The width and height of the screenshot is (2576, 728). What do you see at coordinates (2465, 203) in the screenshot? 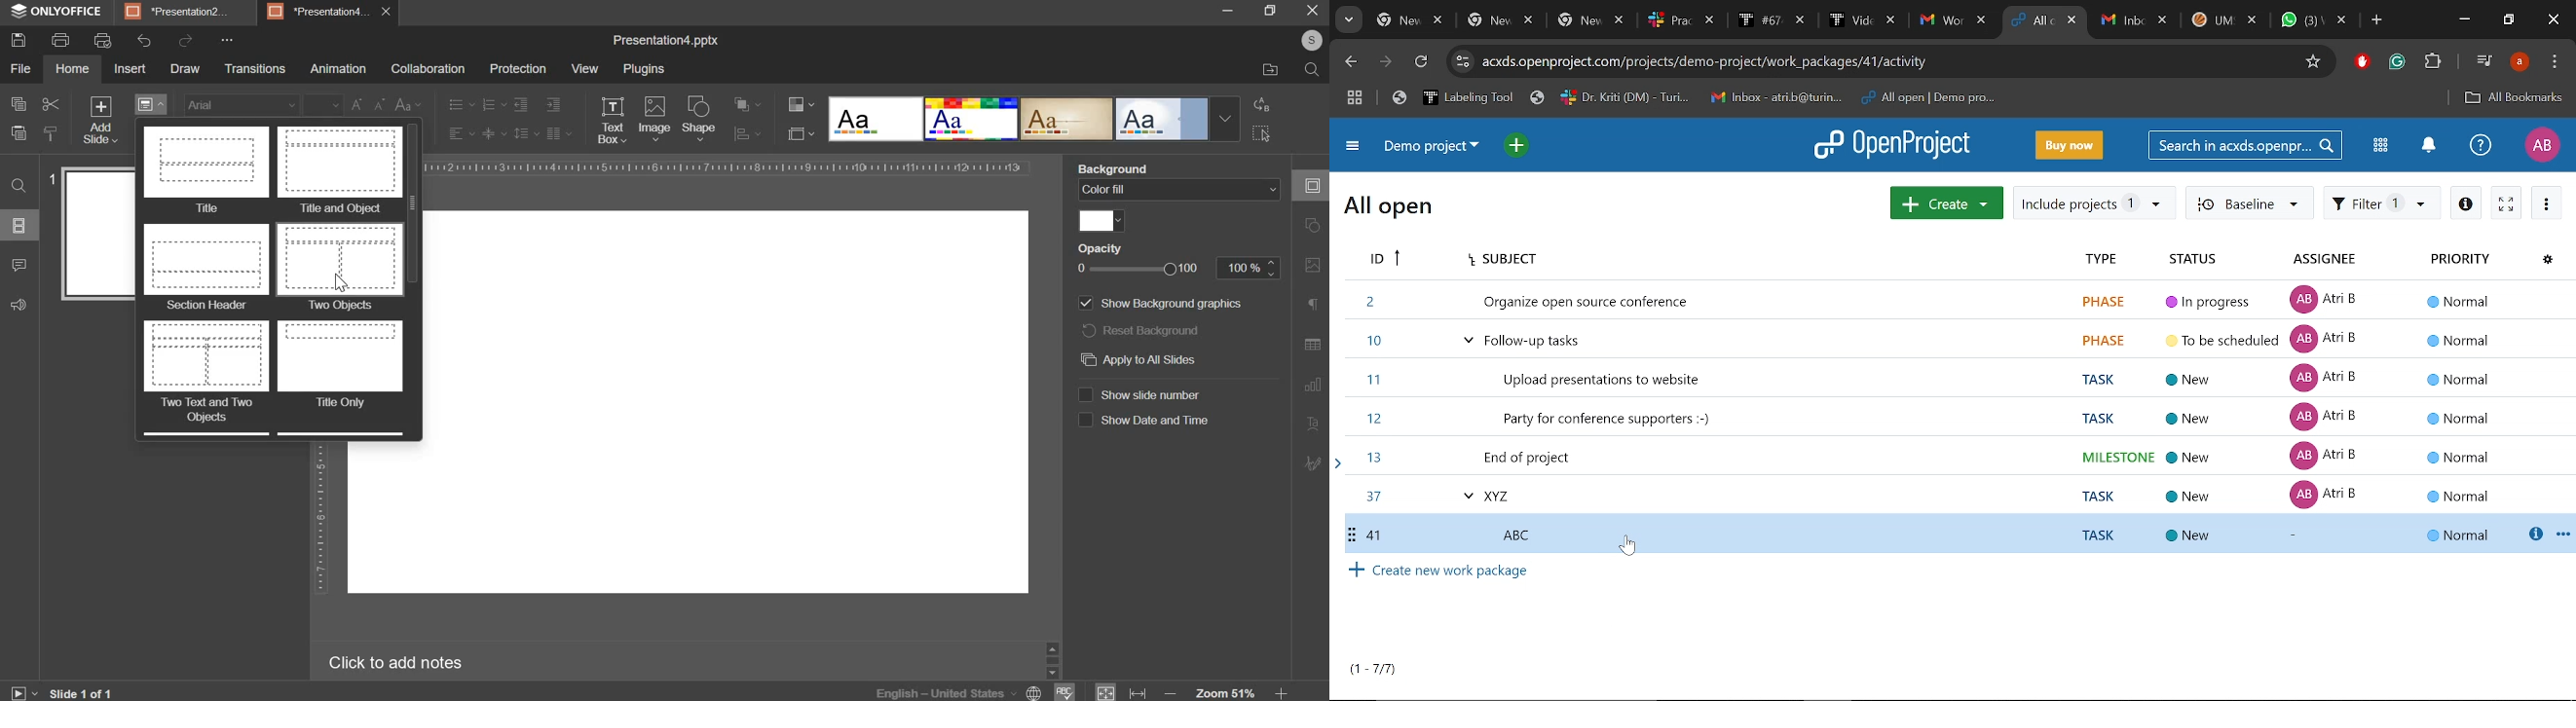
I see `Info` at bounding box center [2465, 203].